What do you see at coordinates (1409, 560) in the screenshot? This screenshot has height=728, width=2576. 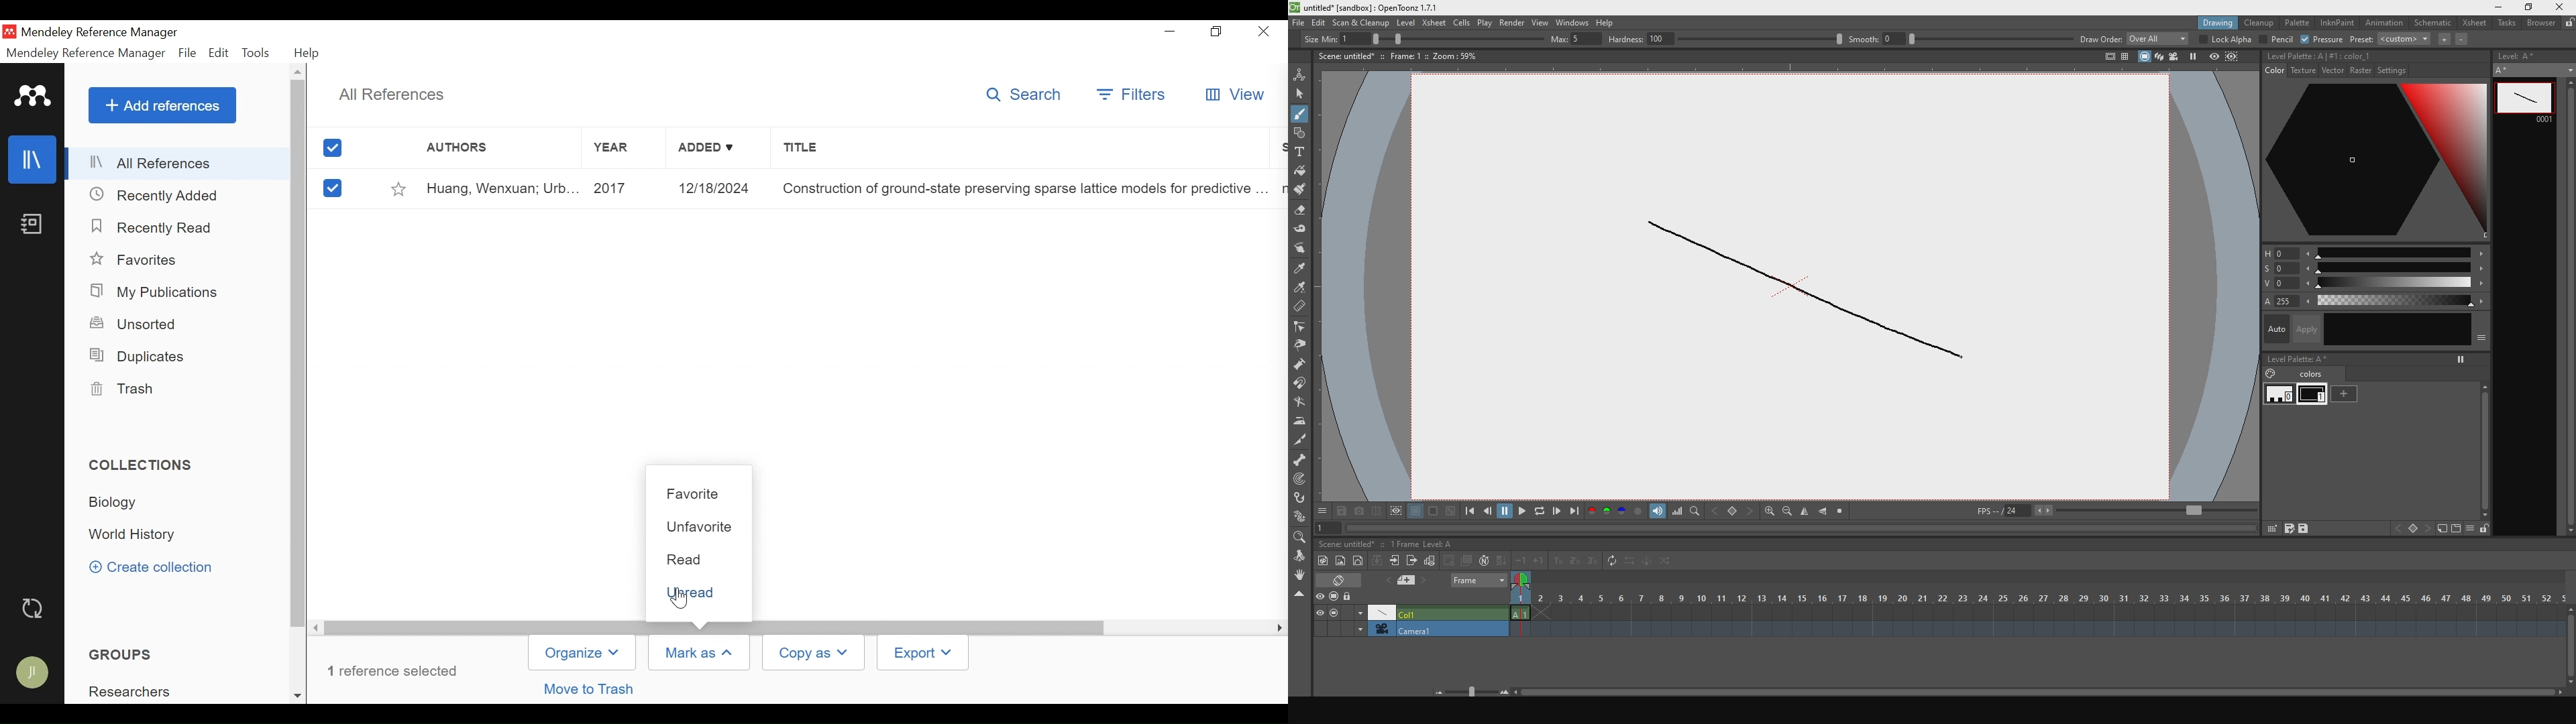 I see `frames toolbar` at bounding box center [1409, 560].